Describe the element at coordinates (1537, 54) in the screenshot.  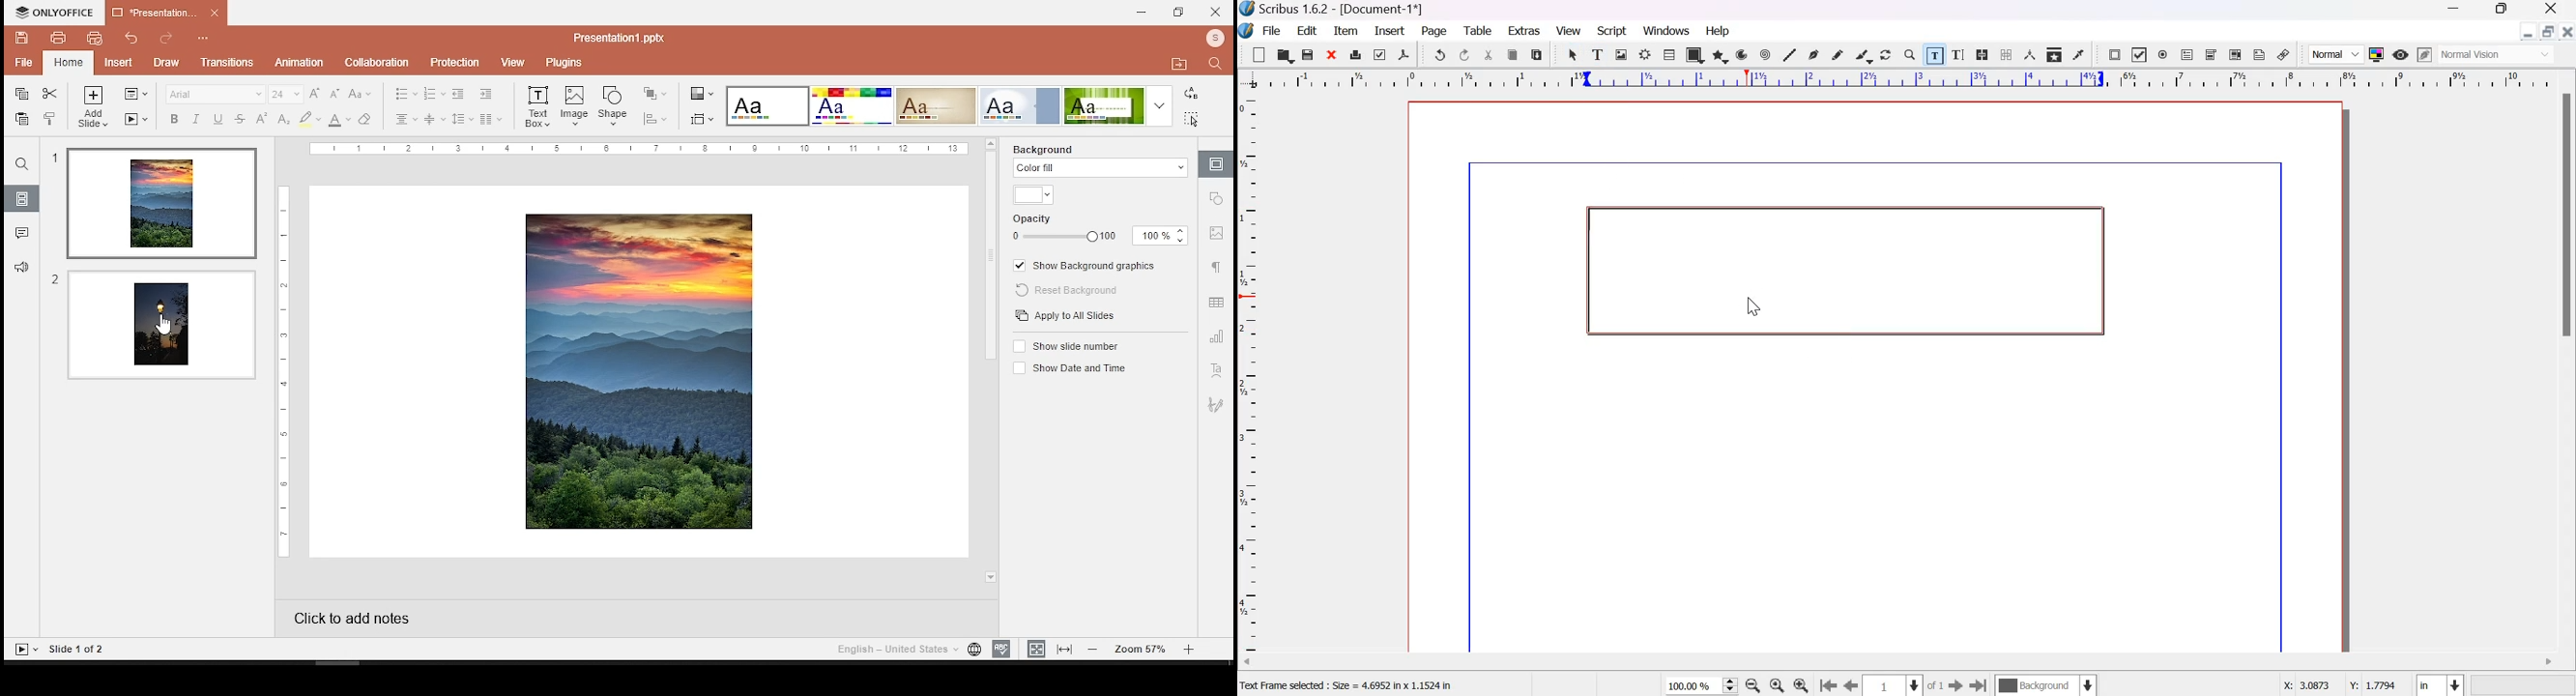
I see `paste` at that location.